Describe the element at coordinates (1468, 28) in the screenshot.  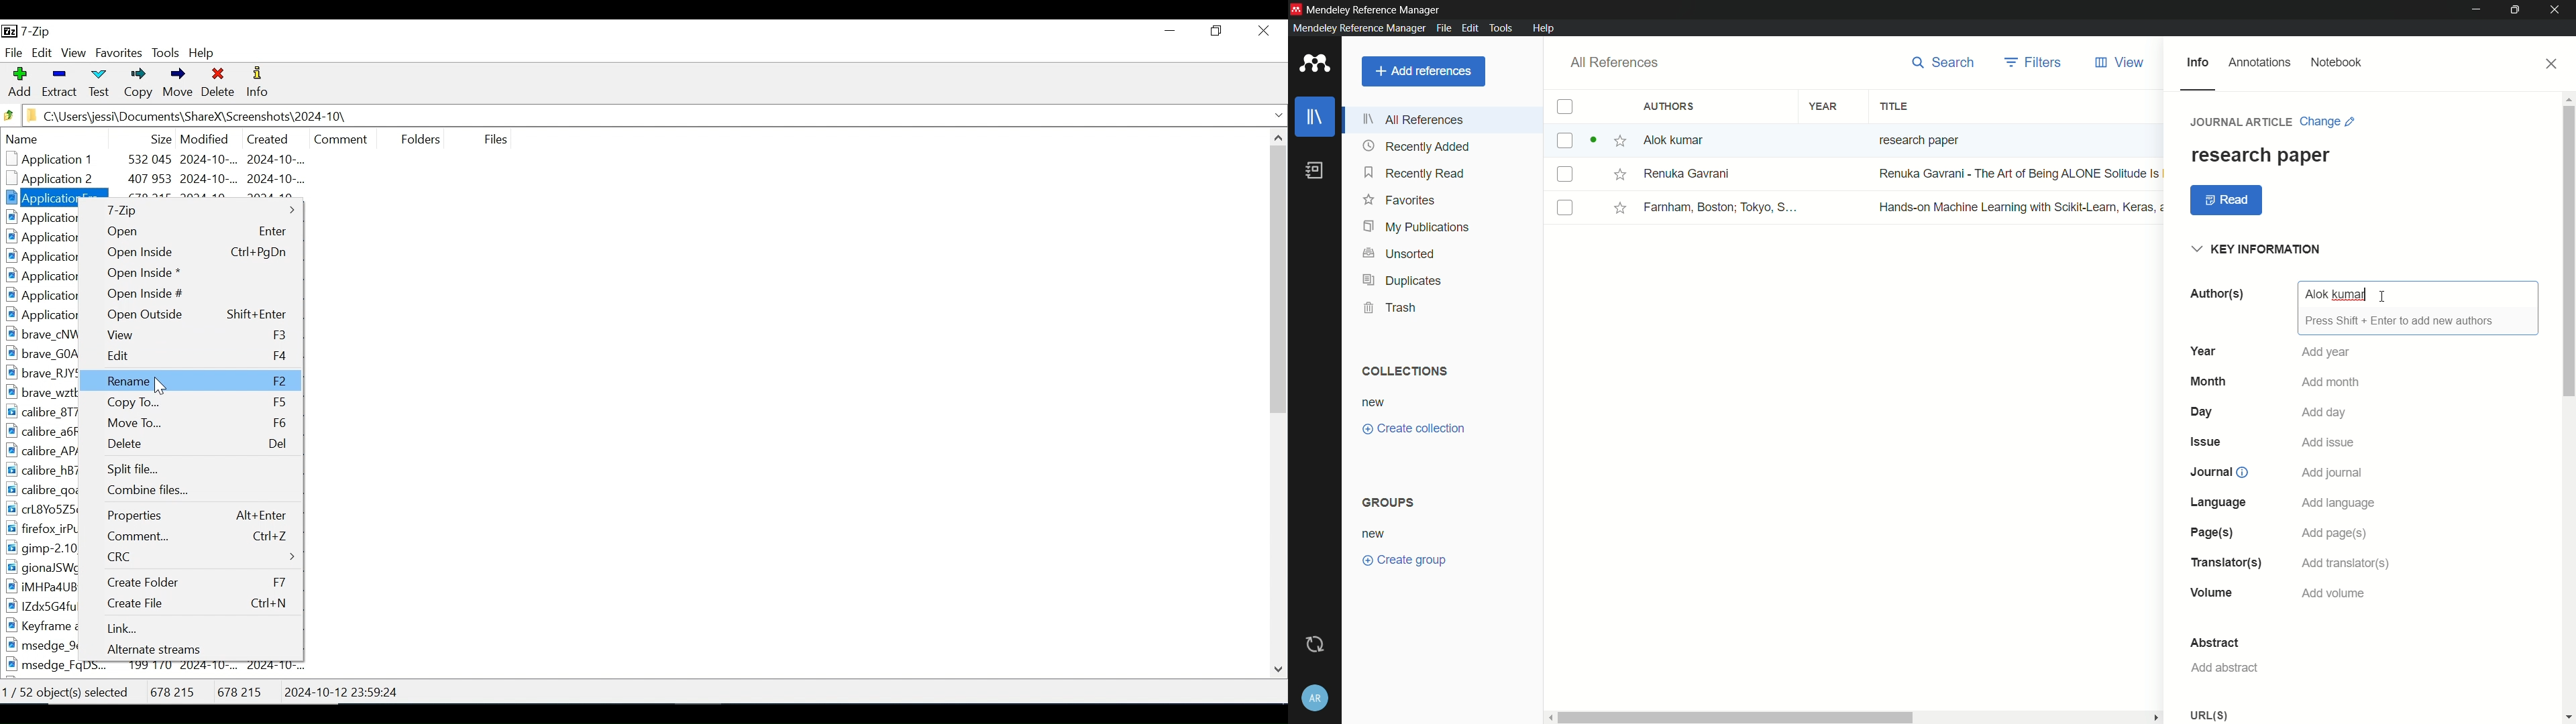
I see `edit menu` at that location.